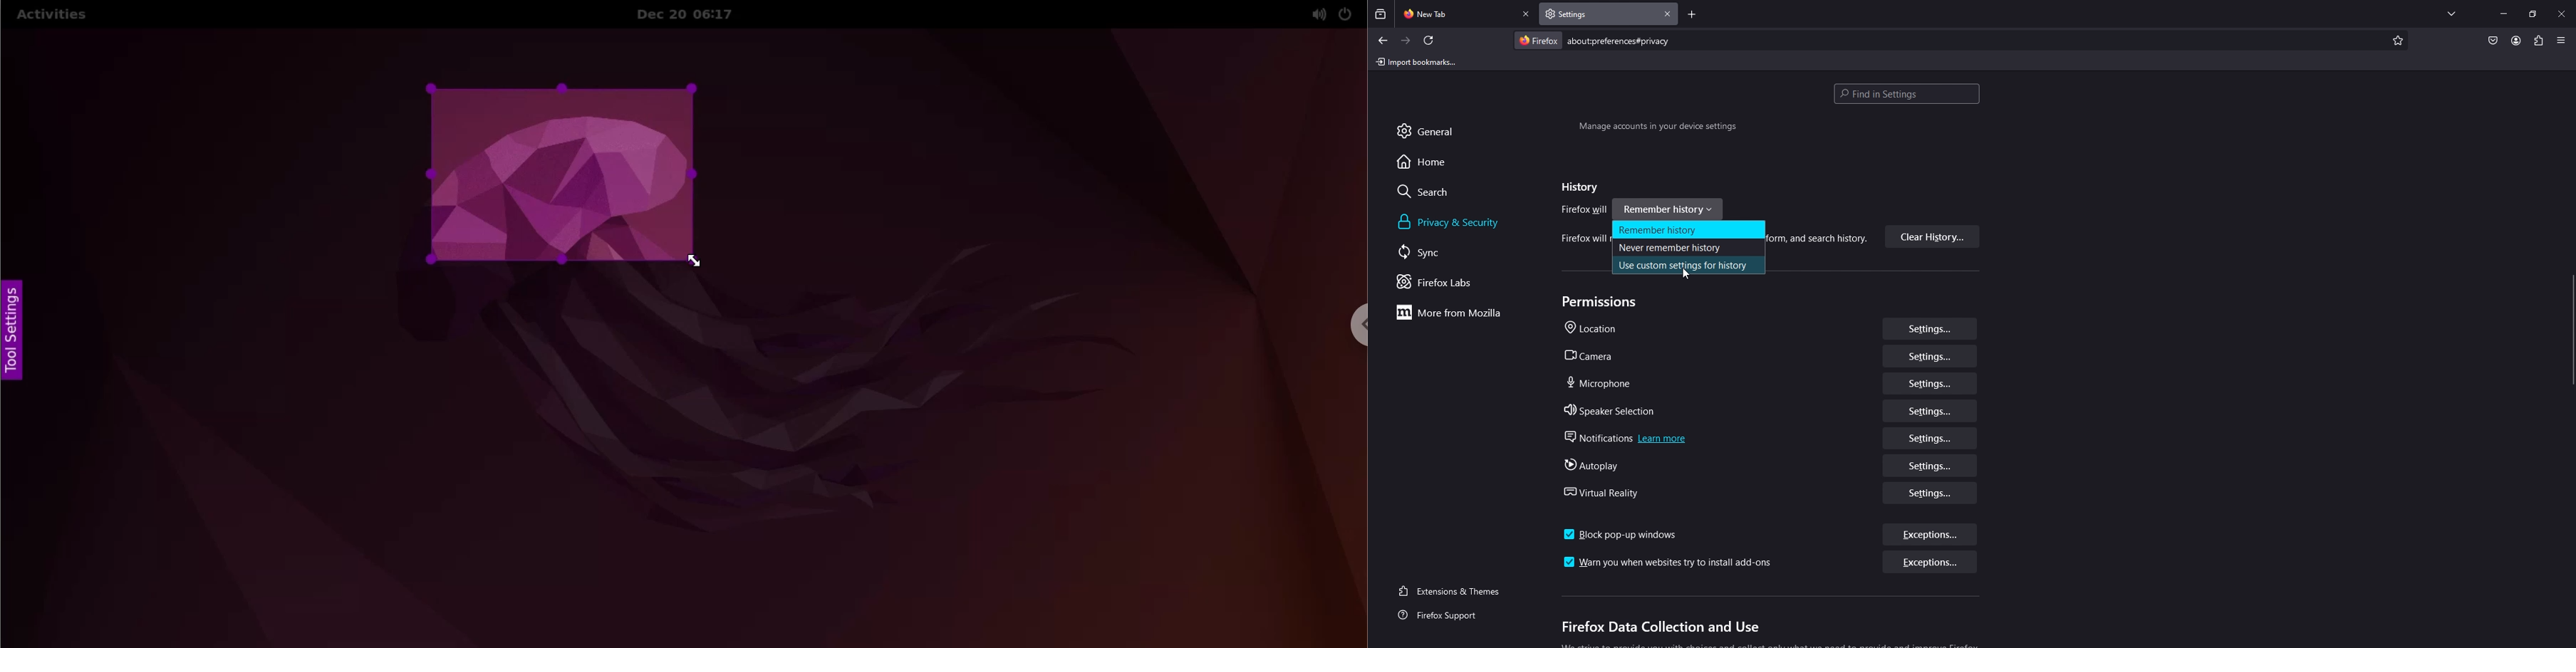  Describe the element at coordinates (2516, 40) in the screenshot. I see `profile` at that location.